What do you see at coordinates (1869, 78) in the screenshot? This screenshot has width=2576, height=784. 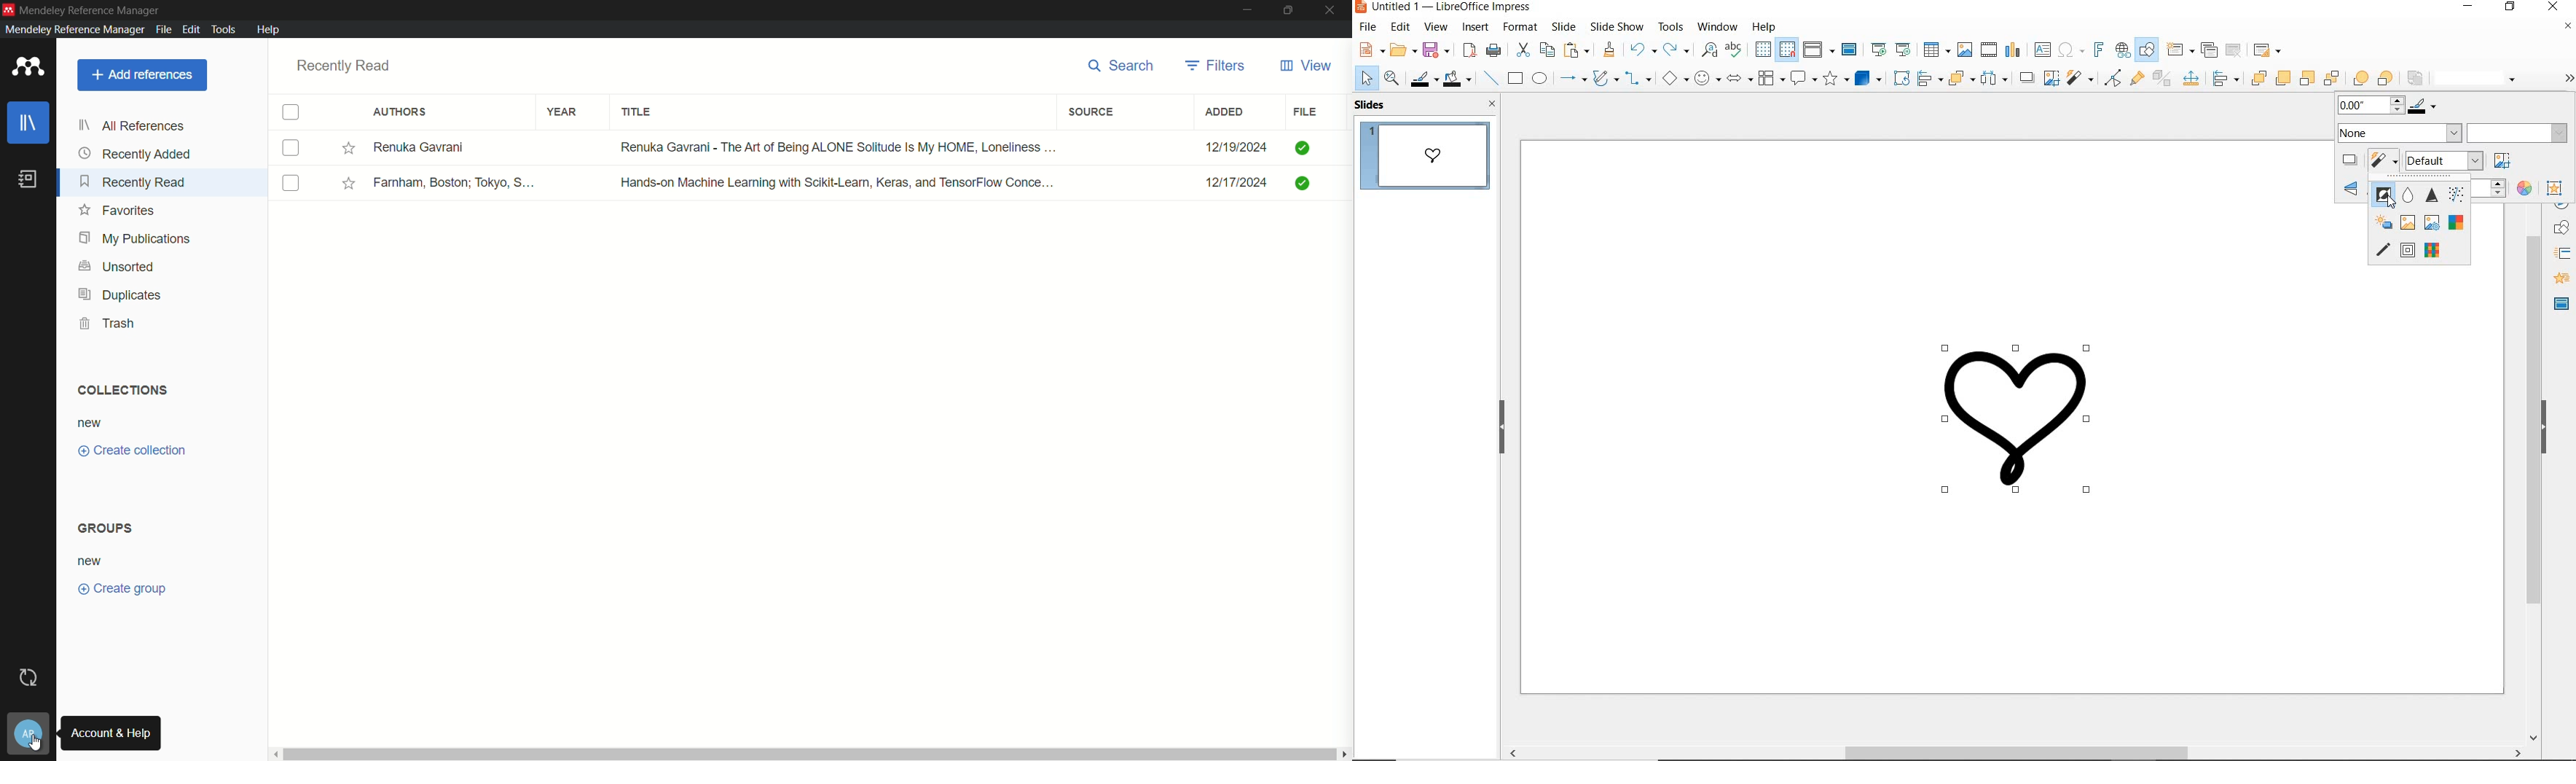 I see `3D Objects` at bounding box center [1869, 78].